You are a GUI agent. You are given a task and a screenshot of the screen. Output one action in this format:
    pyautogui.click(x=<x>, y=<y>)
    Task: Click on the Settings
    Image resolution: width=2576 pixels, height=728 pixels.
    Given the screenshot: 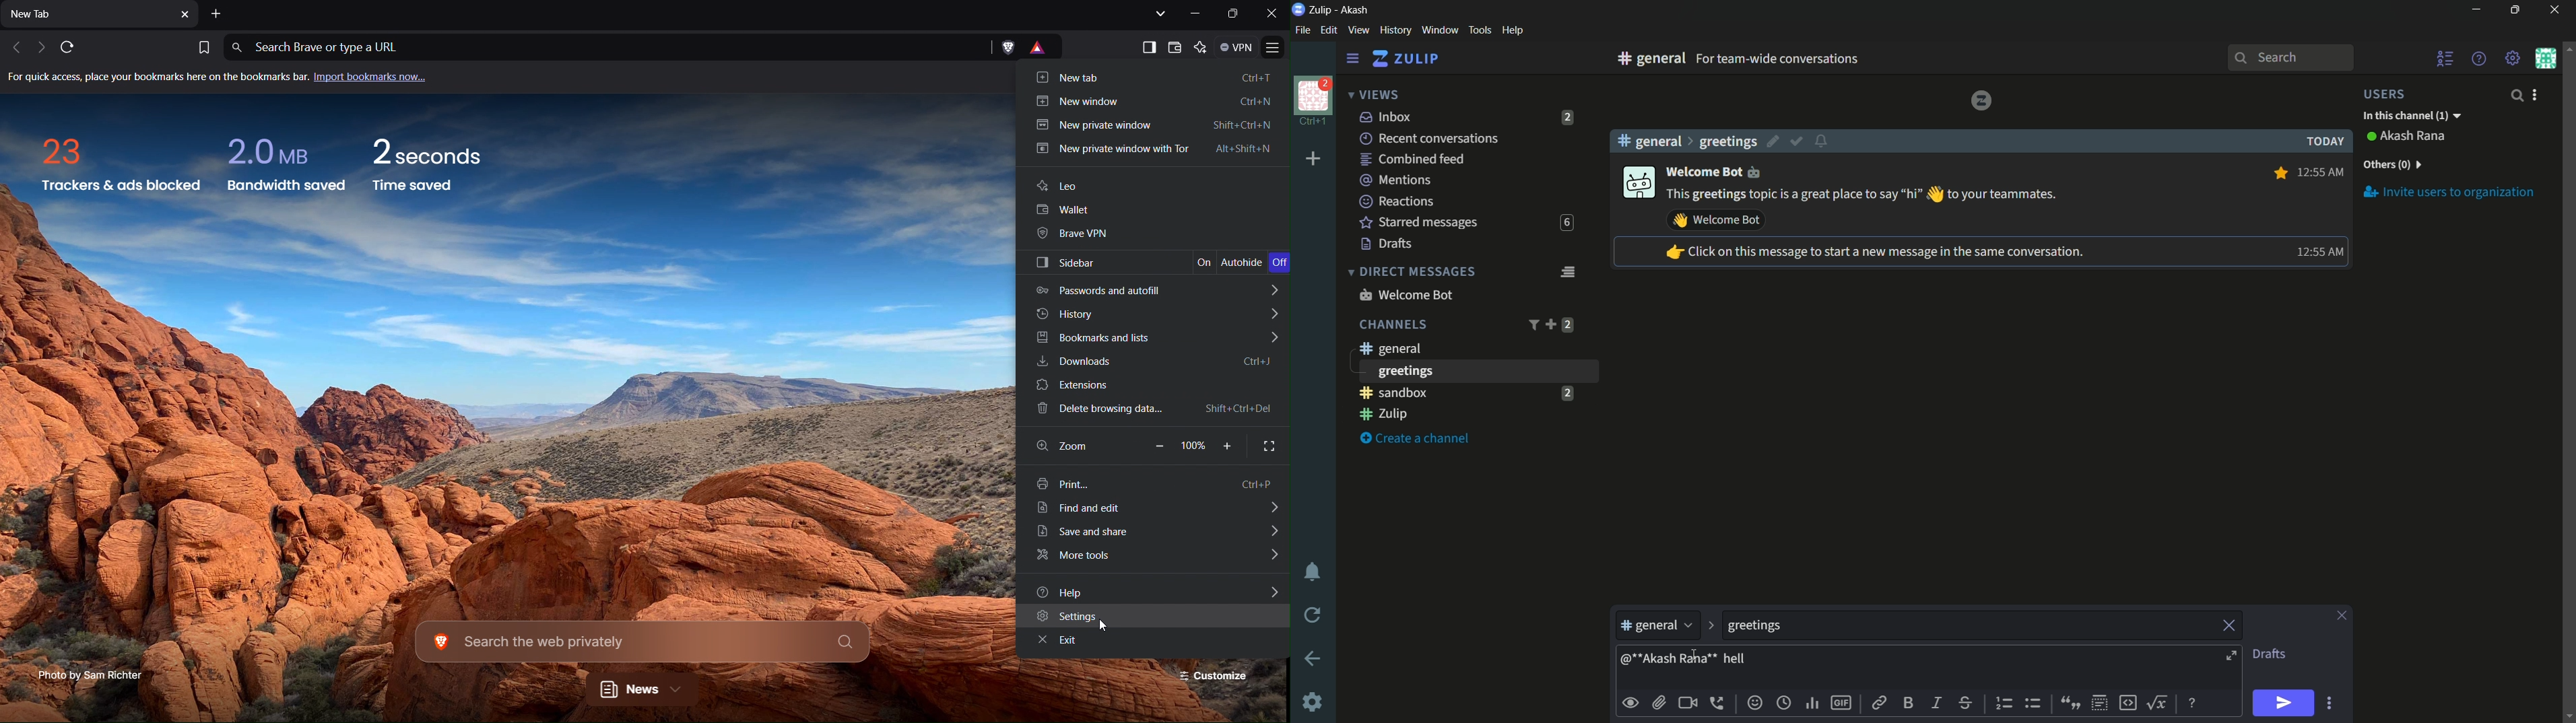 What is the action you would take?
    pyautogui.click(x=1153, y=617)
    